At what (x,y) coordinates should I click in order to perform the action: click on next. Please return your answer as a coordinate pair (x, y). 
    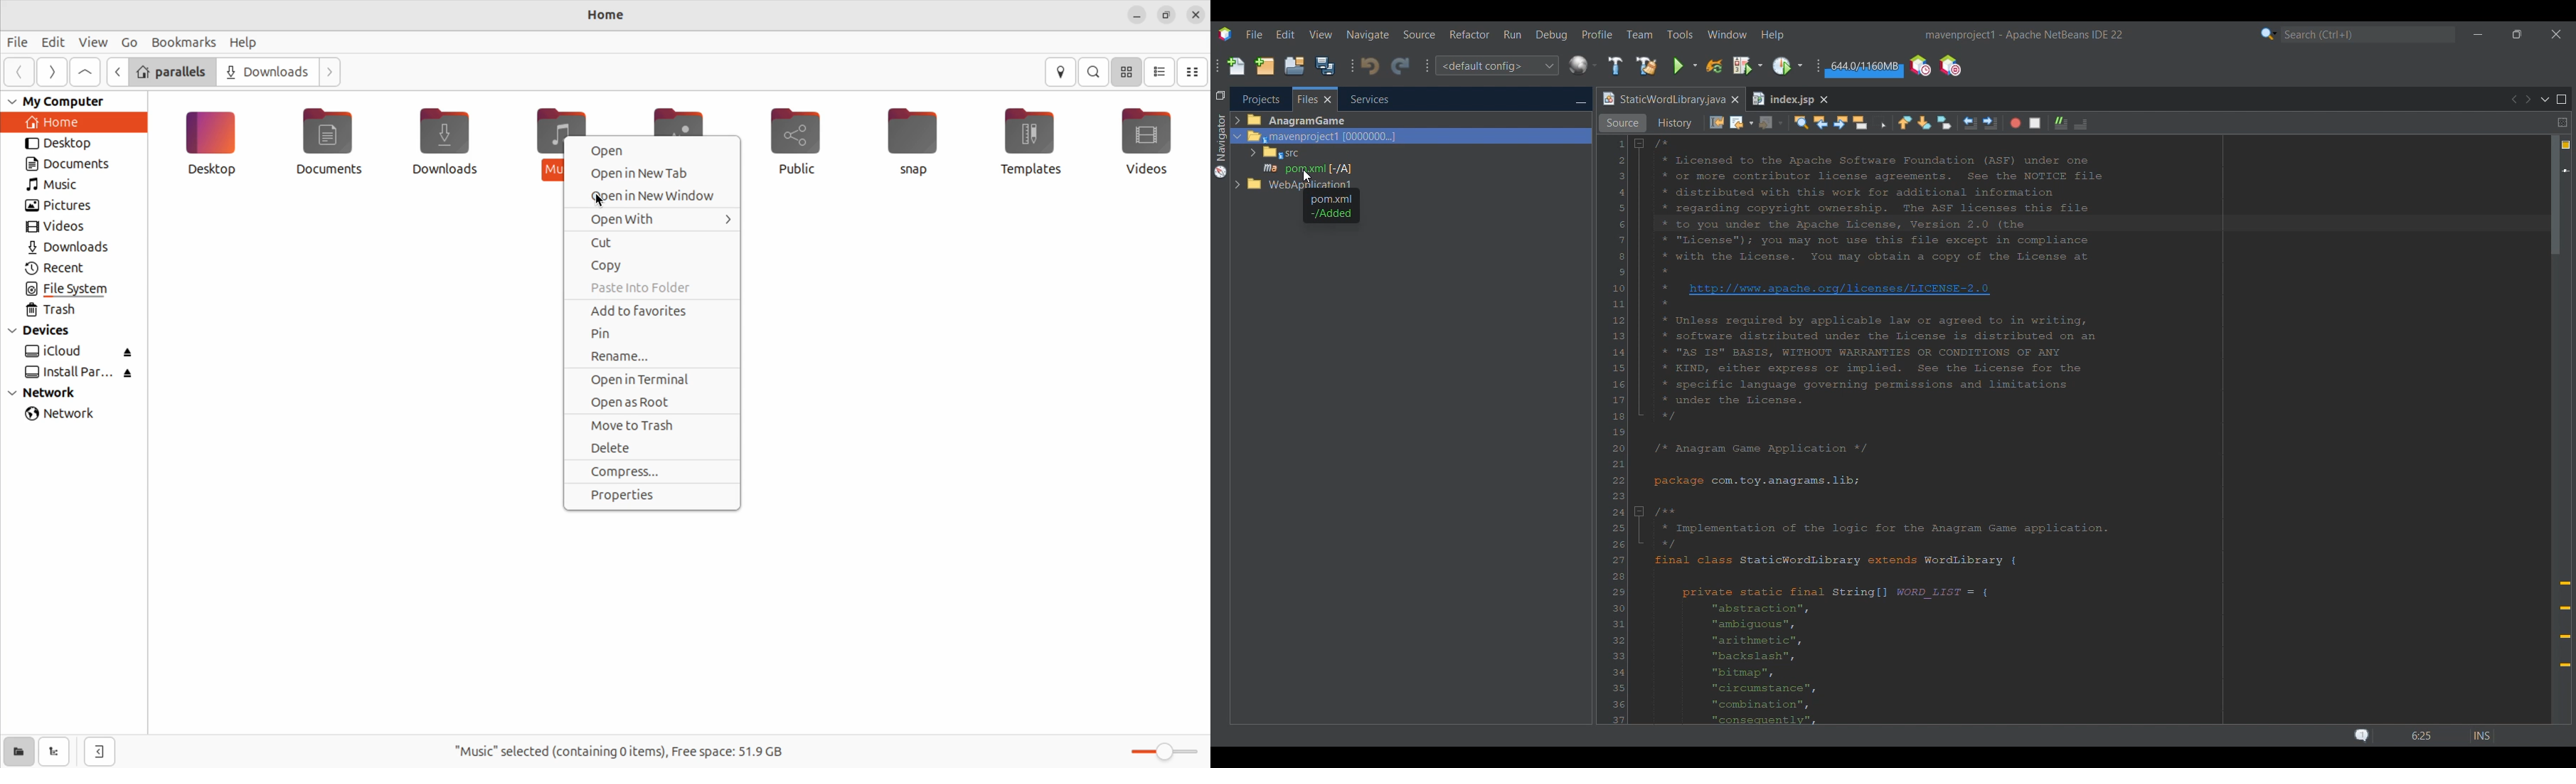
    Looking at the image, I should click on (49, 72).